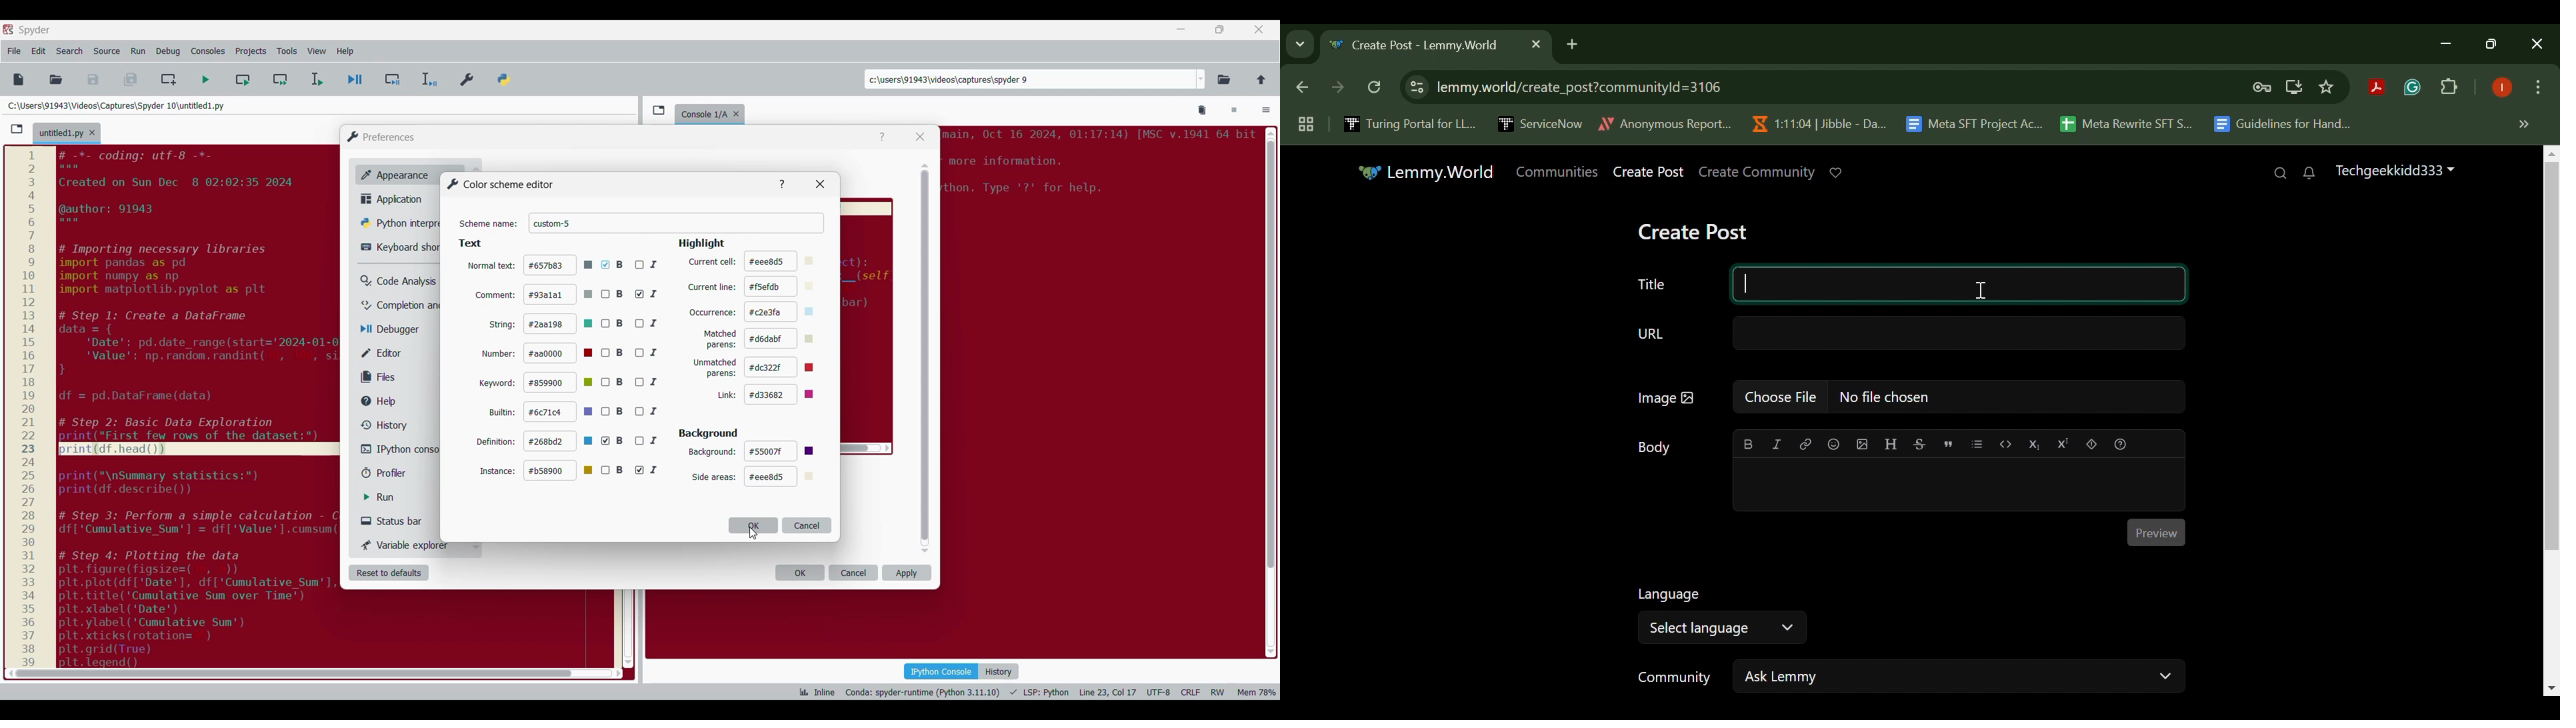  I want to click on #eee8d5, so click(781, 260).